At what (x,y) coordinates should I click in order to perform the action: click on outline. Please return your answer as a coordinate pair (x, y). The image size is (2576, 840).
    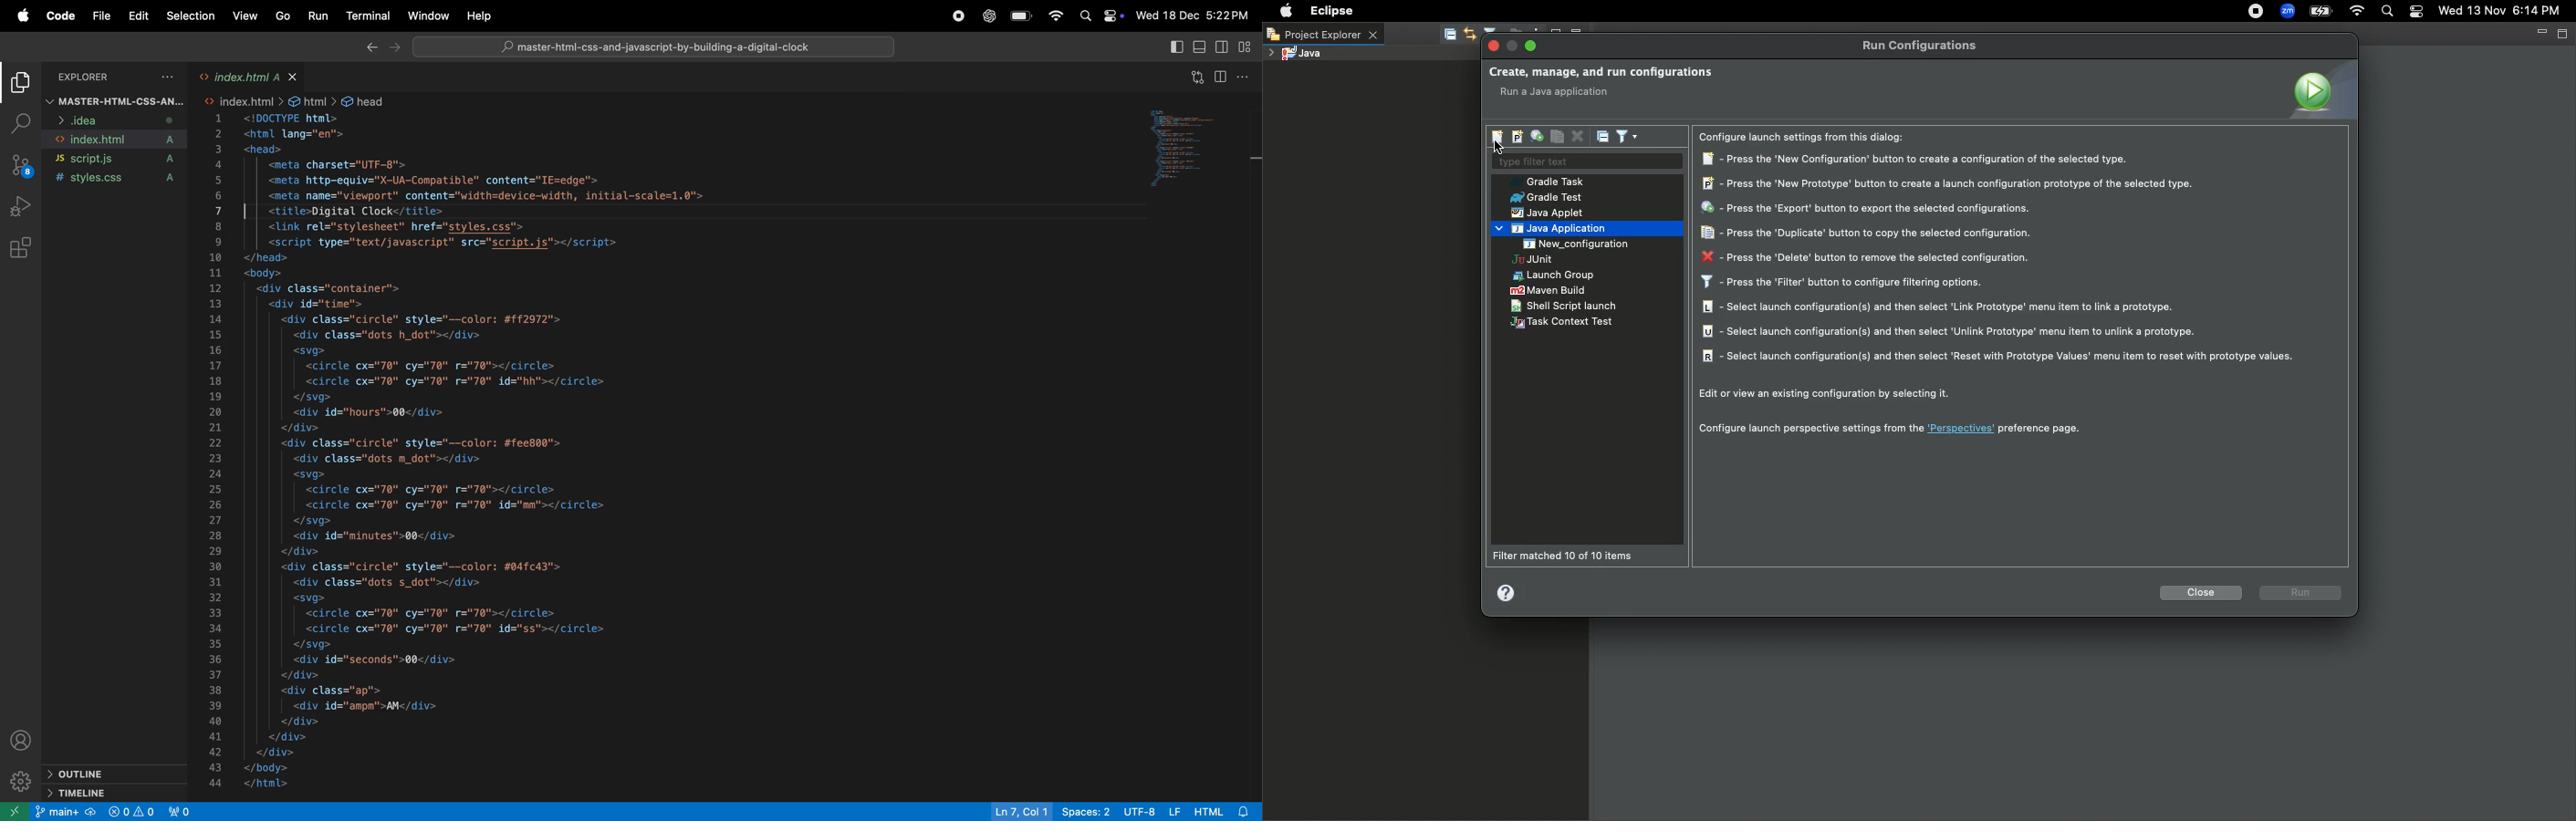
    Looking at the image, I should click on (116, 773).